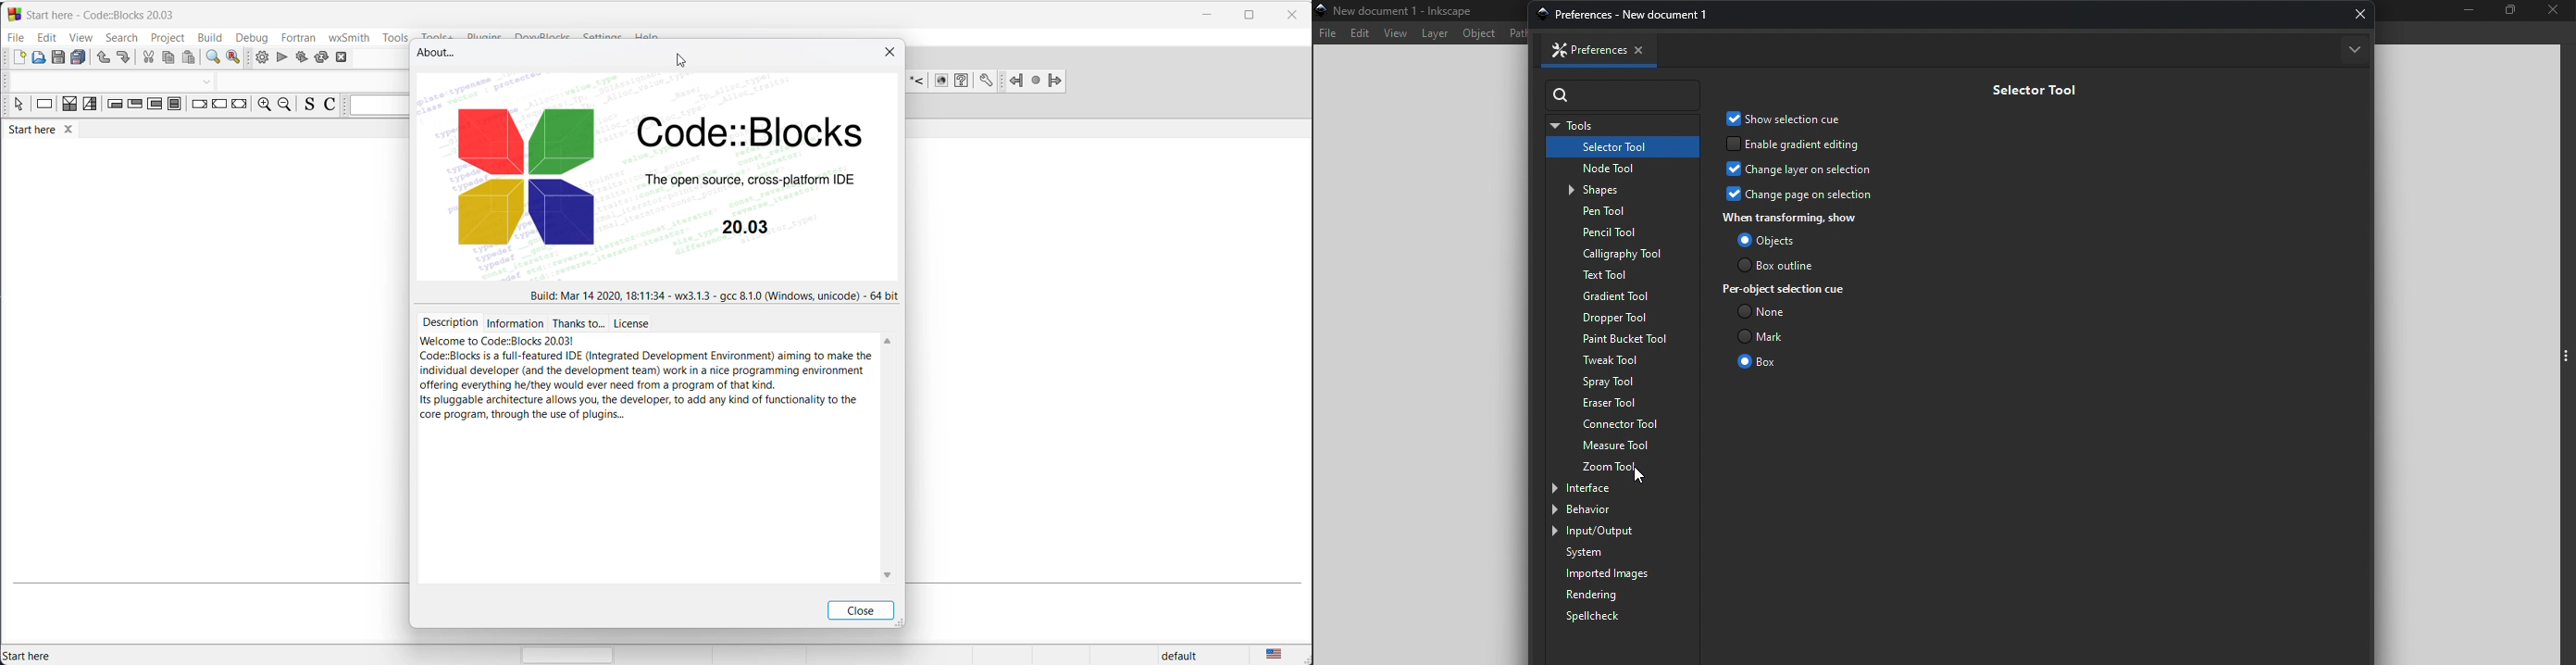 The height and width of the screenshot is (672, 2576). Describe the element at coordinates (681, 61) in the screenshot. I see `cursor` at that location.